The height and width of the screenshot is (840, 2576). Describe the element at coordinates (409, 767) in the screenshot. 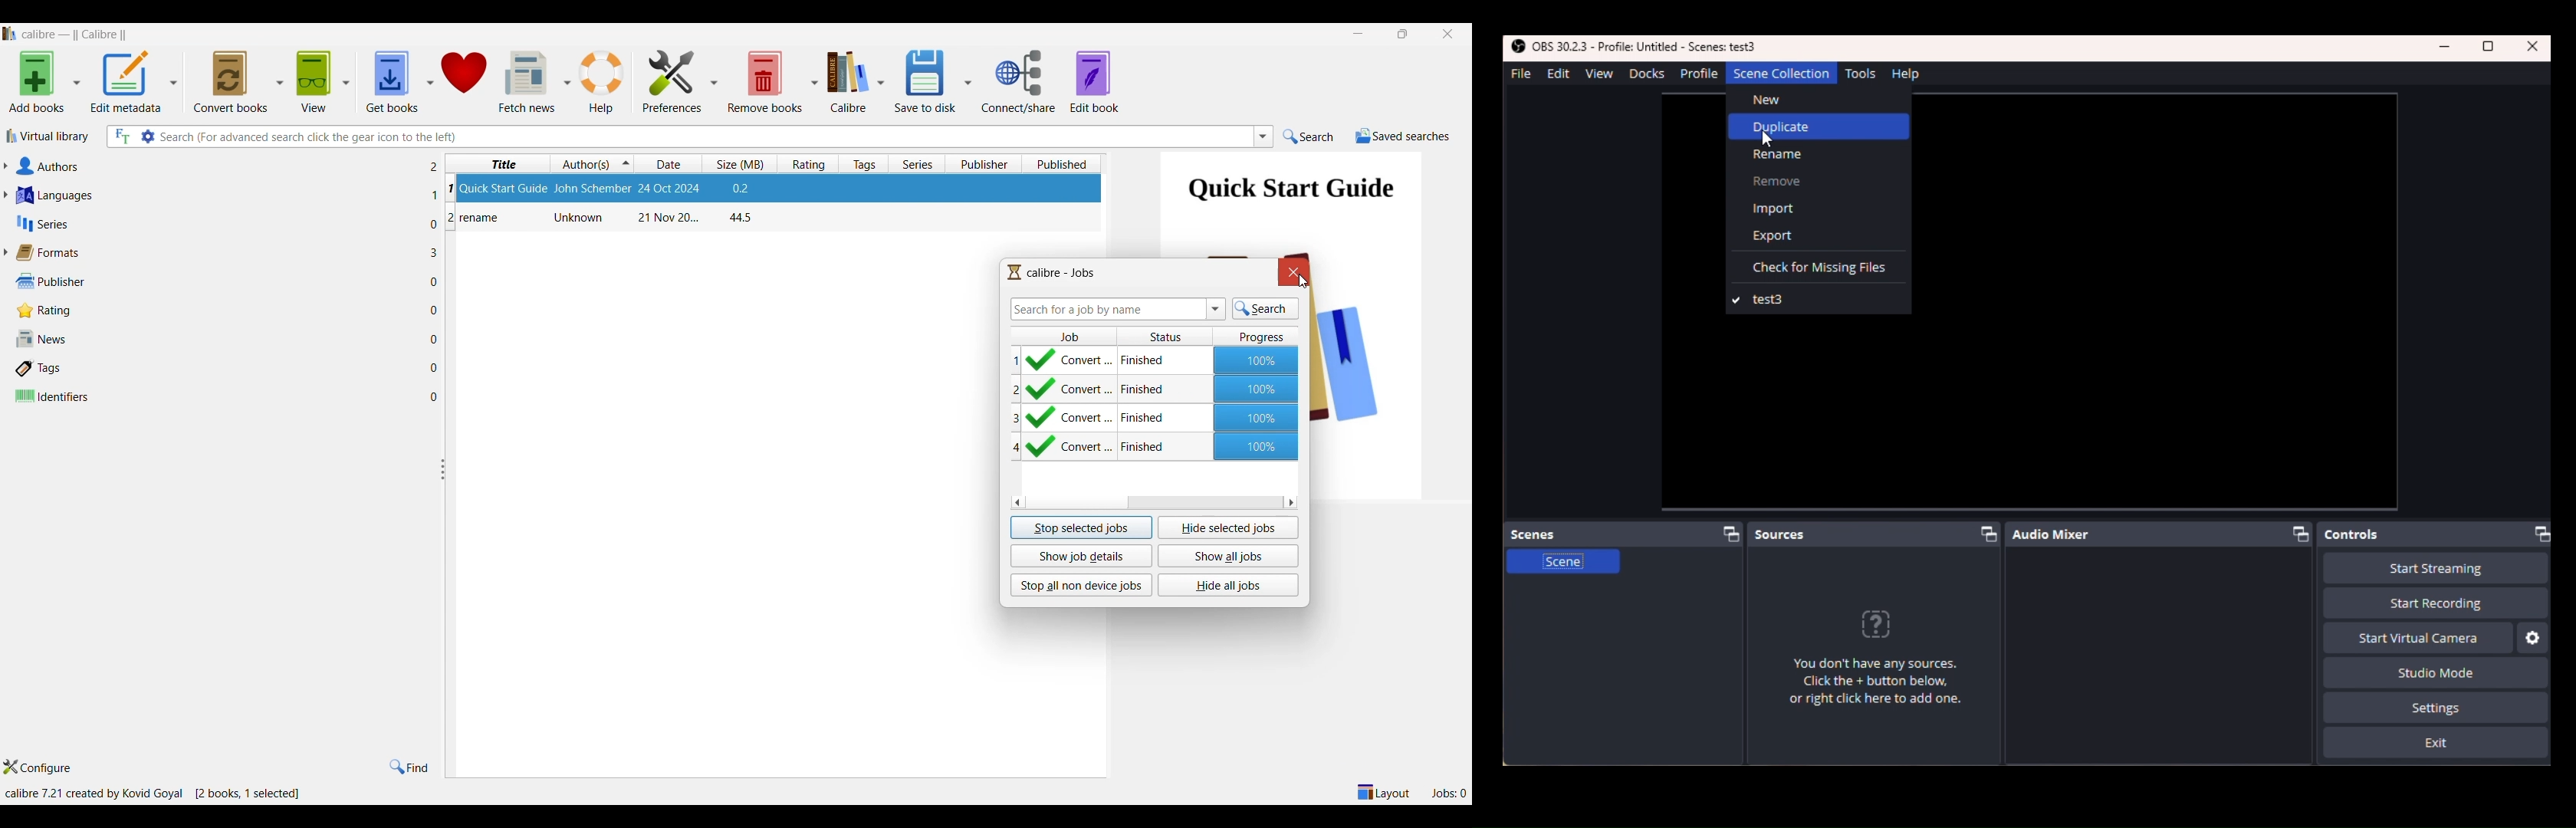

I see `Find` at that location.